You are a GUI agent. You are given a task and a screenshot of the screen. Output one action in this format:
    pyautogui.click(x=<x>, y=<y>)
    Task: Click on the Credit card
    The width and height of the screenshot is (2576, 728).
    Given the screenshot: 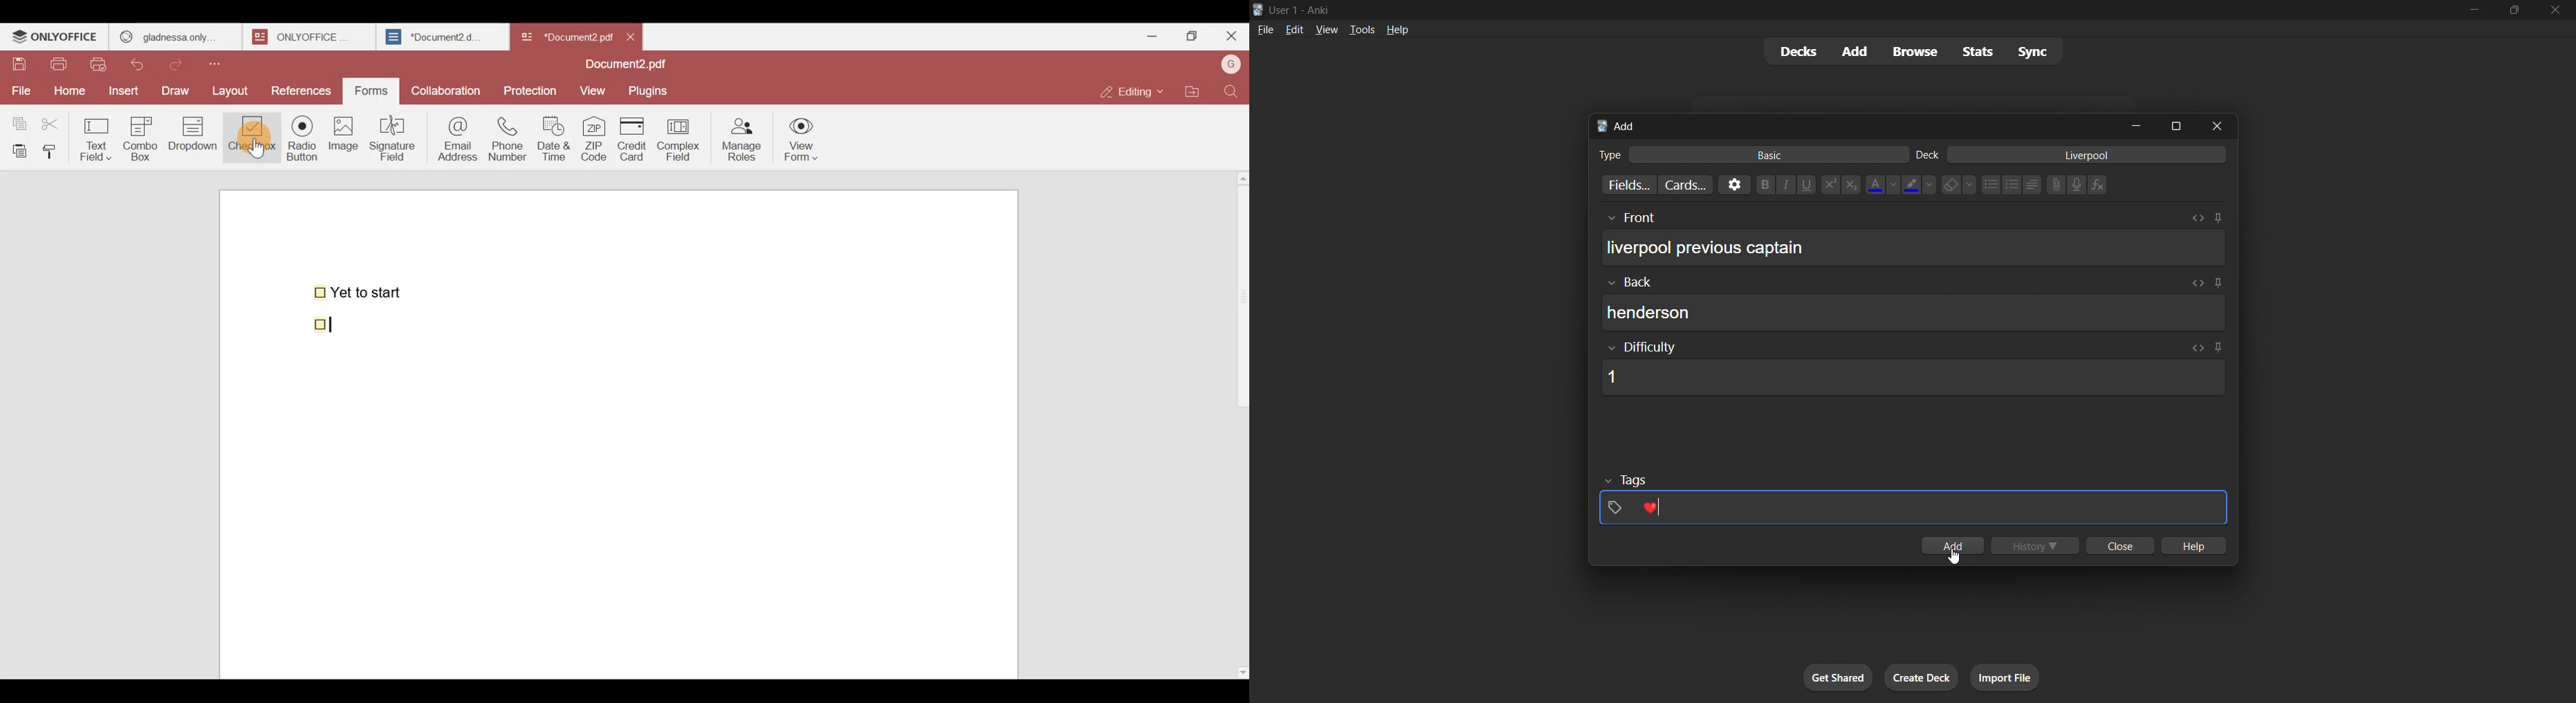 What is the action you would take?
    pyautogui.click(x=629, y=140)
    